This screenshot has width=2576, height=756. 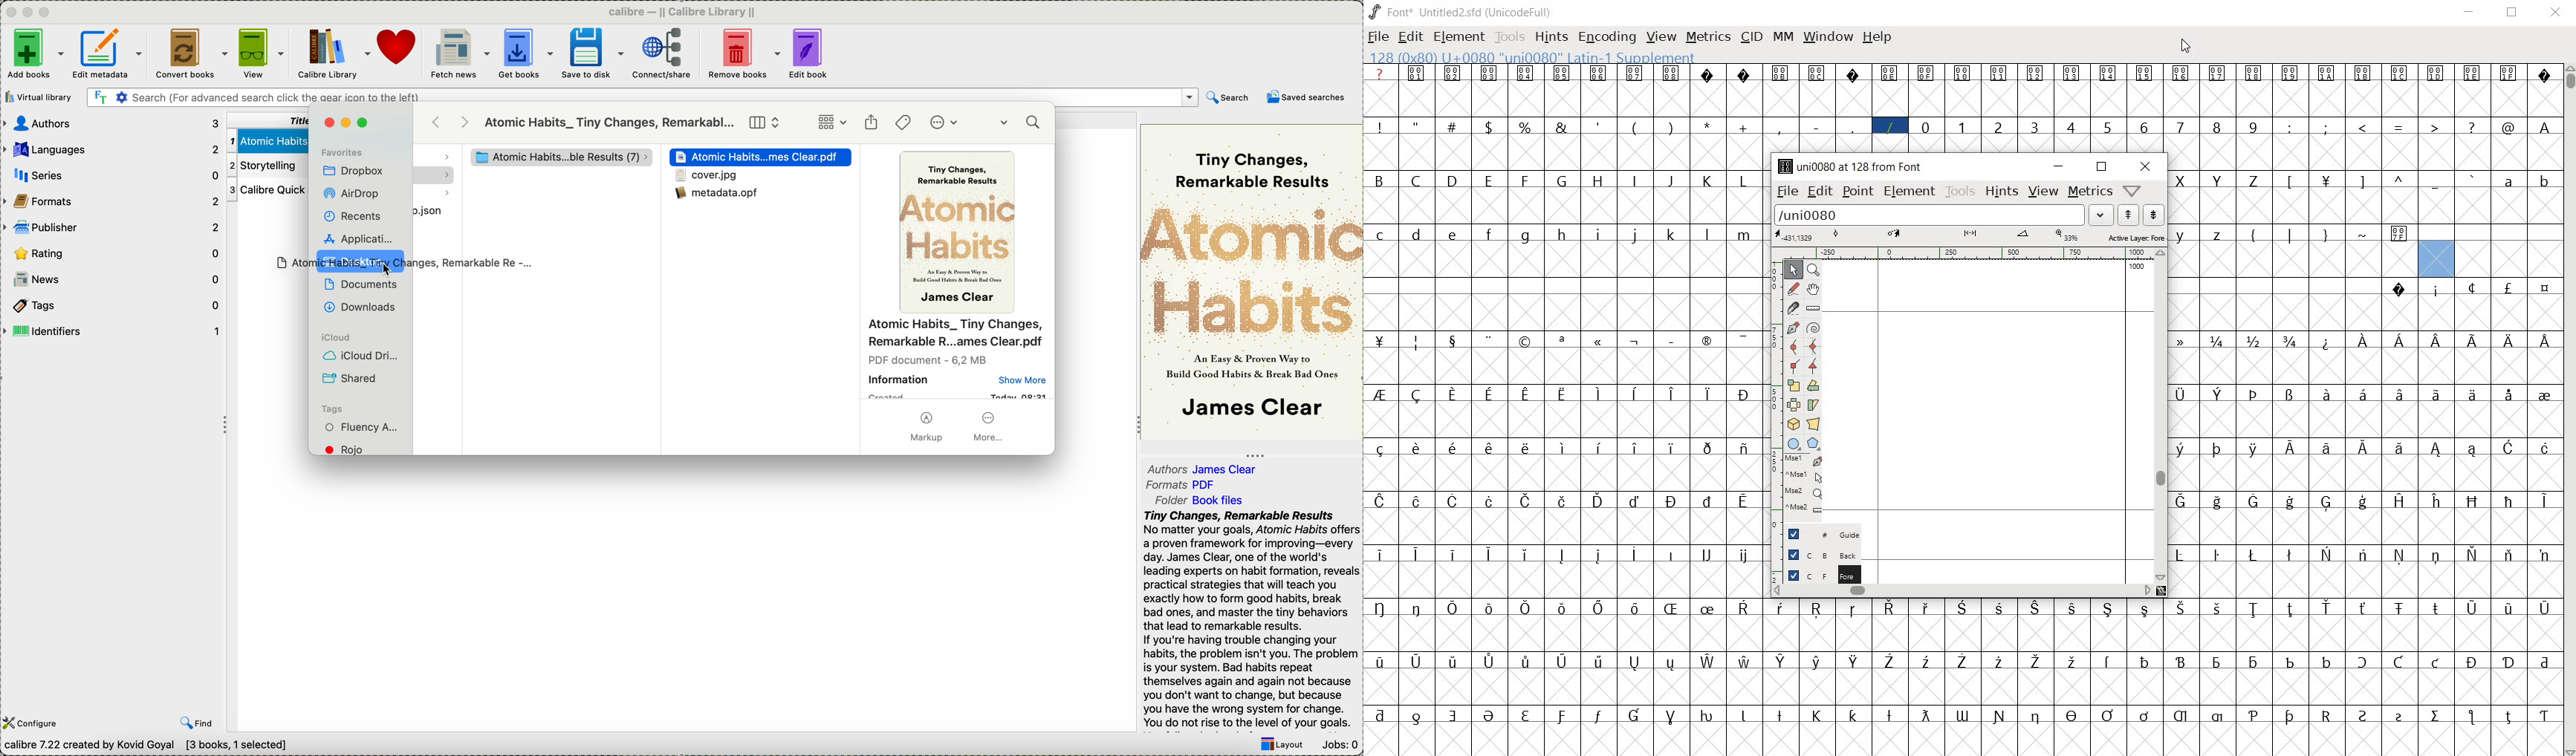 What do you see at coordinates (1925, 74) in the screenshot?
I see `glyph` at bounding box center [1925, 74].